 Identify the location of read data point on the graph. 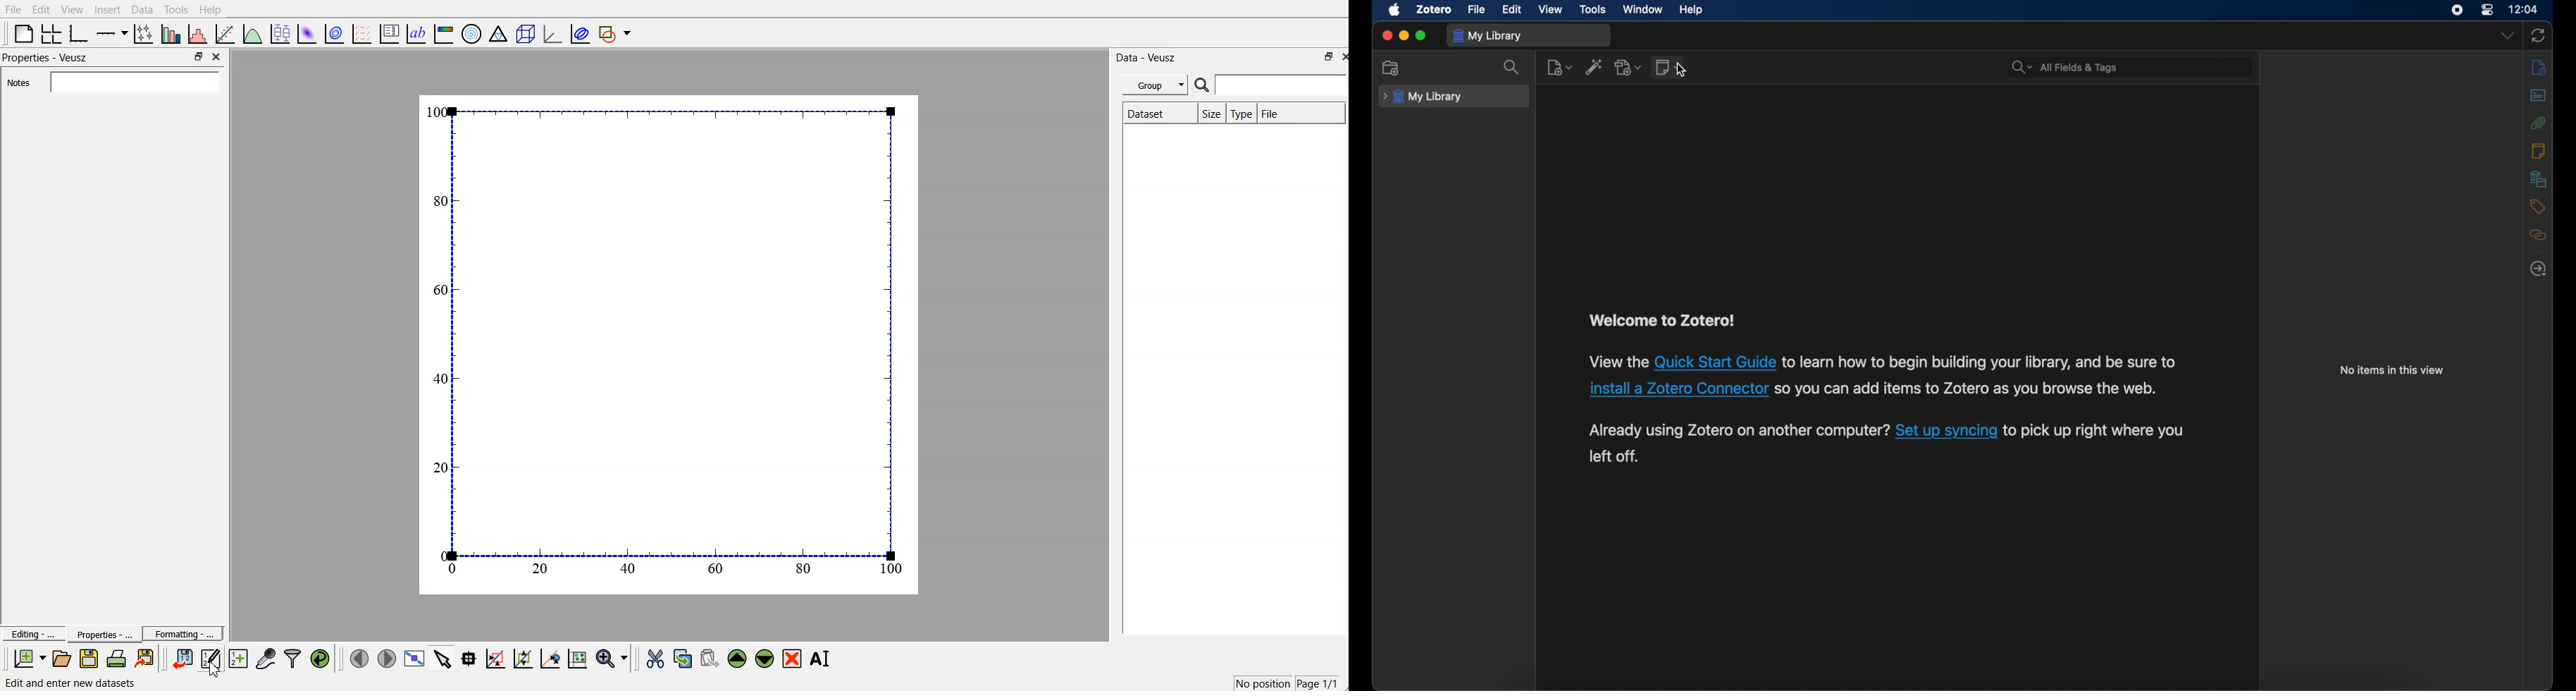
(470, 658).